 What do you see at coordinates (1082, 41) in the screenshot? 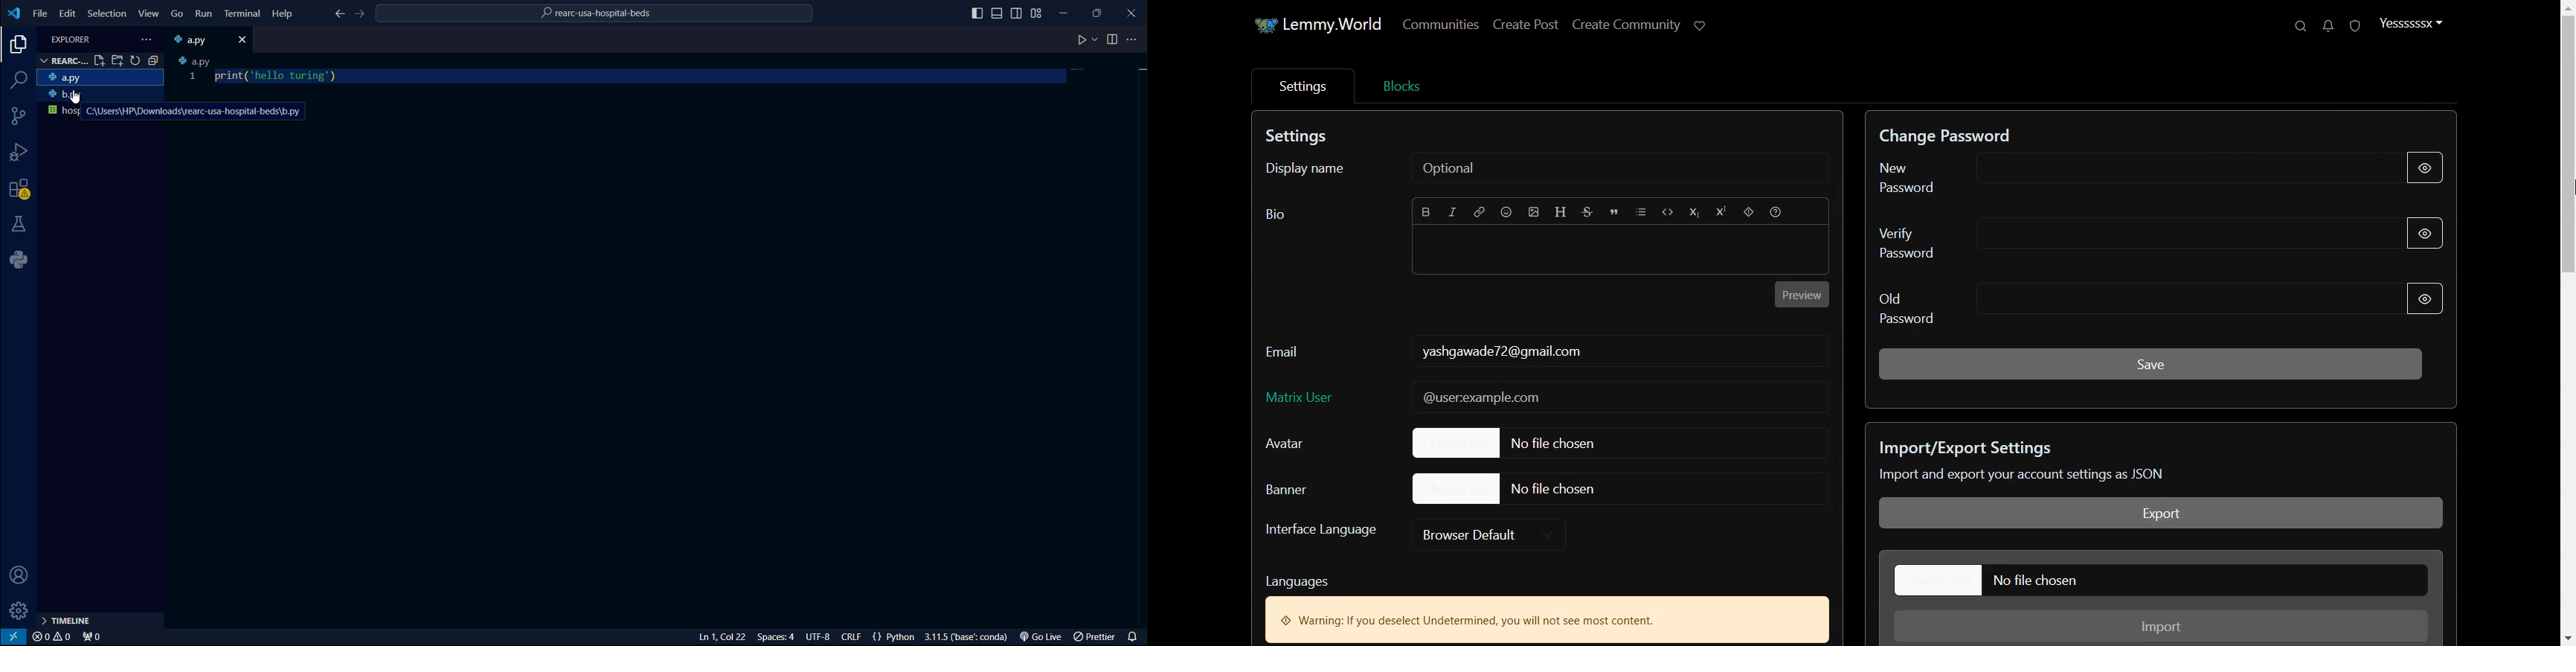
I see `run code` at bounding box center [1082, 41].